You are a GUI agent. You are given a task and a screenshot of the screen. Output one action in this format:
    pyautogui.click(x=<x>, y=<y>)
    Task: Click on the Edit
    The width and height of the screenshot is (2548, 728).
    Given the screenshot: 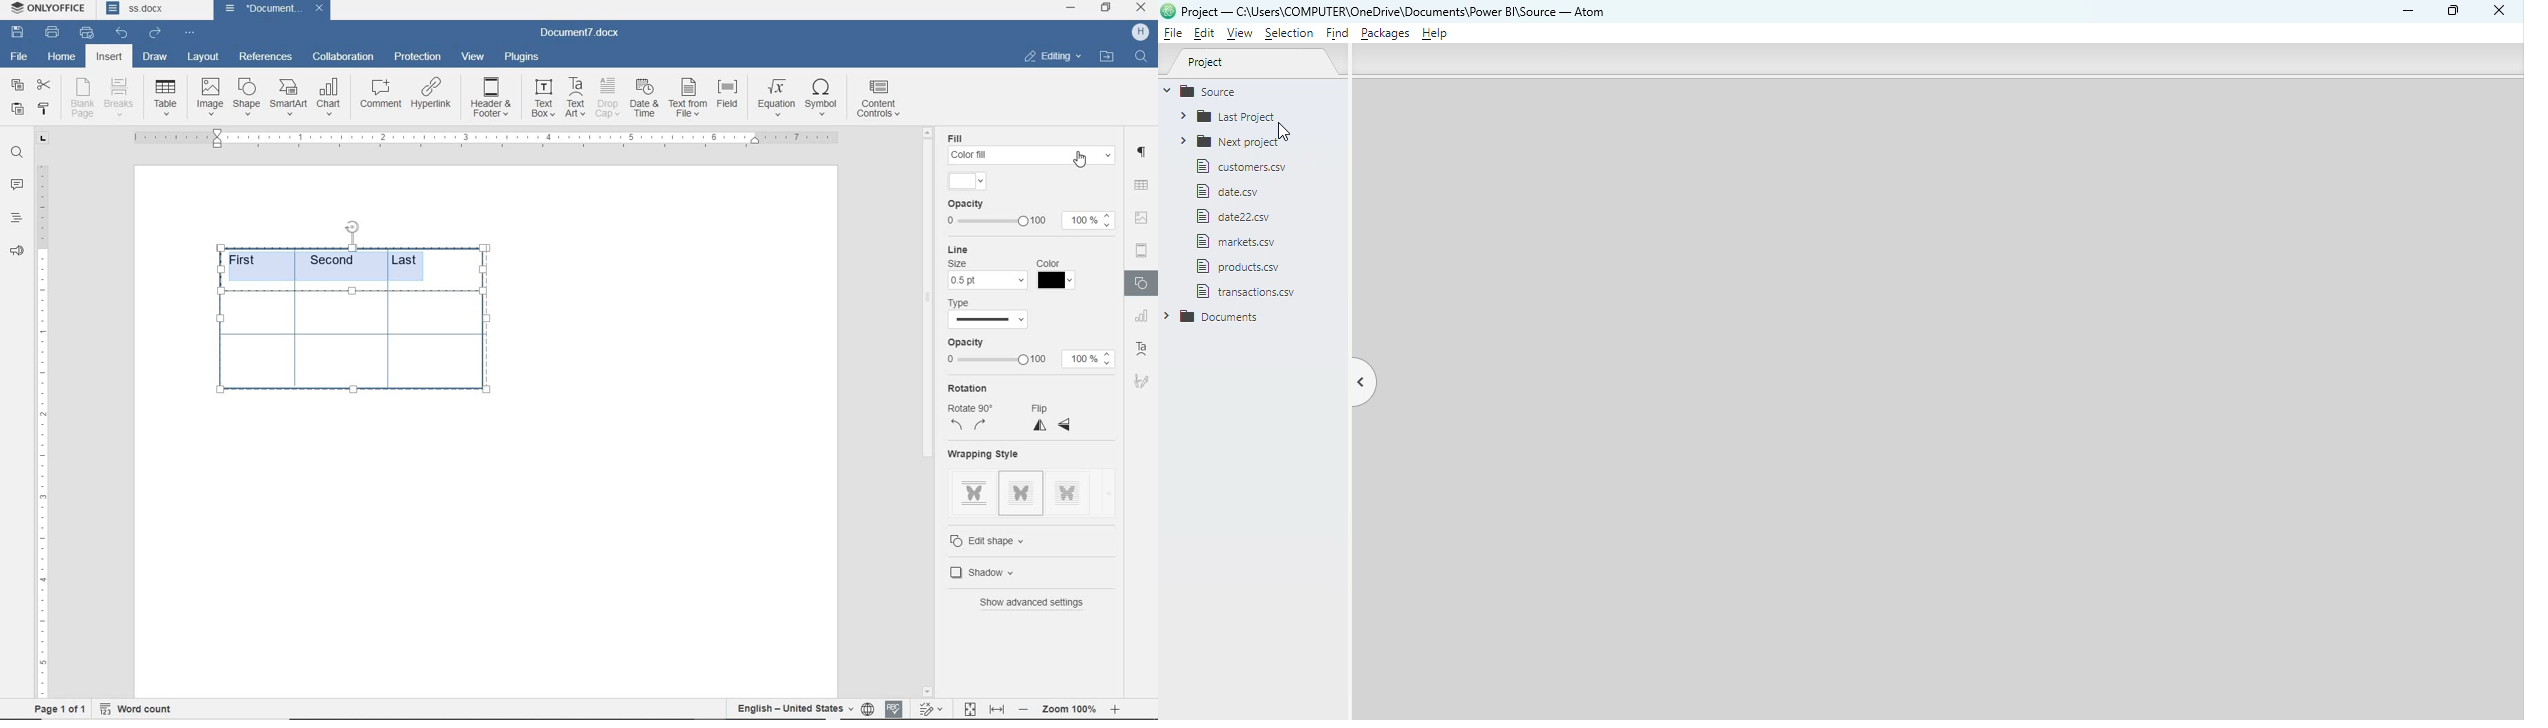 What is the action you would take?
    pyautogui.click(x=1205, y=34)
    